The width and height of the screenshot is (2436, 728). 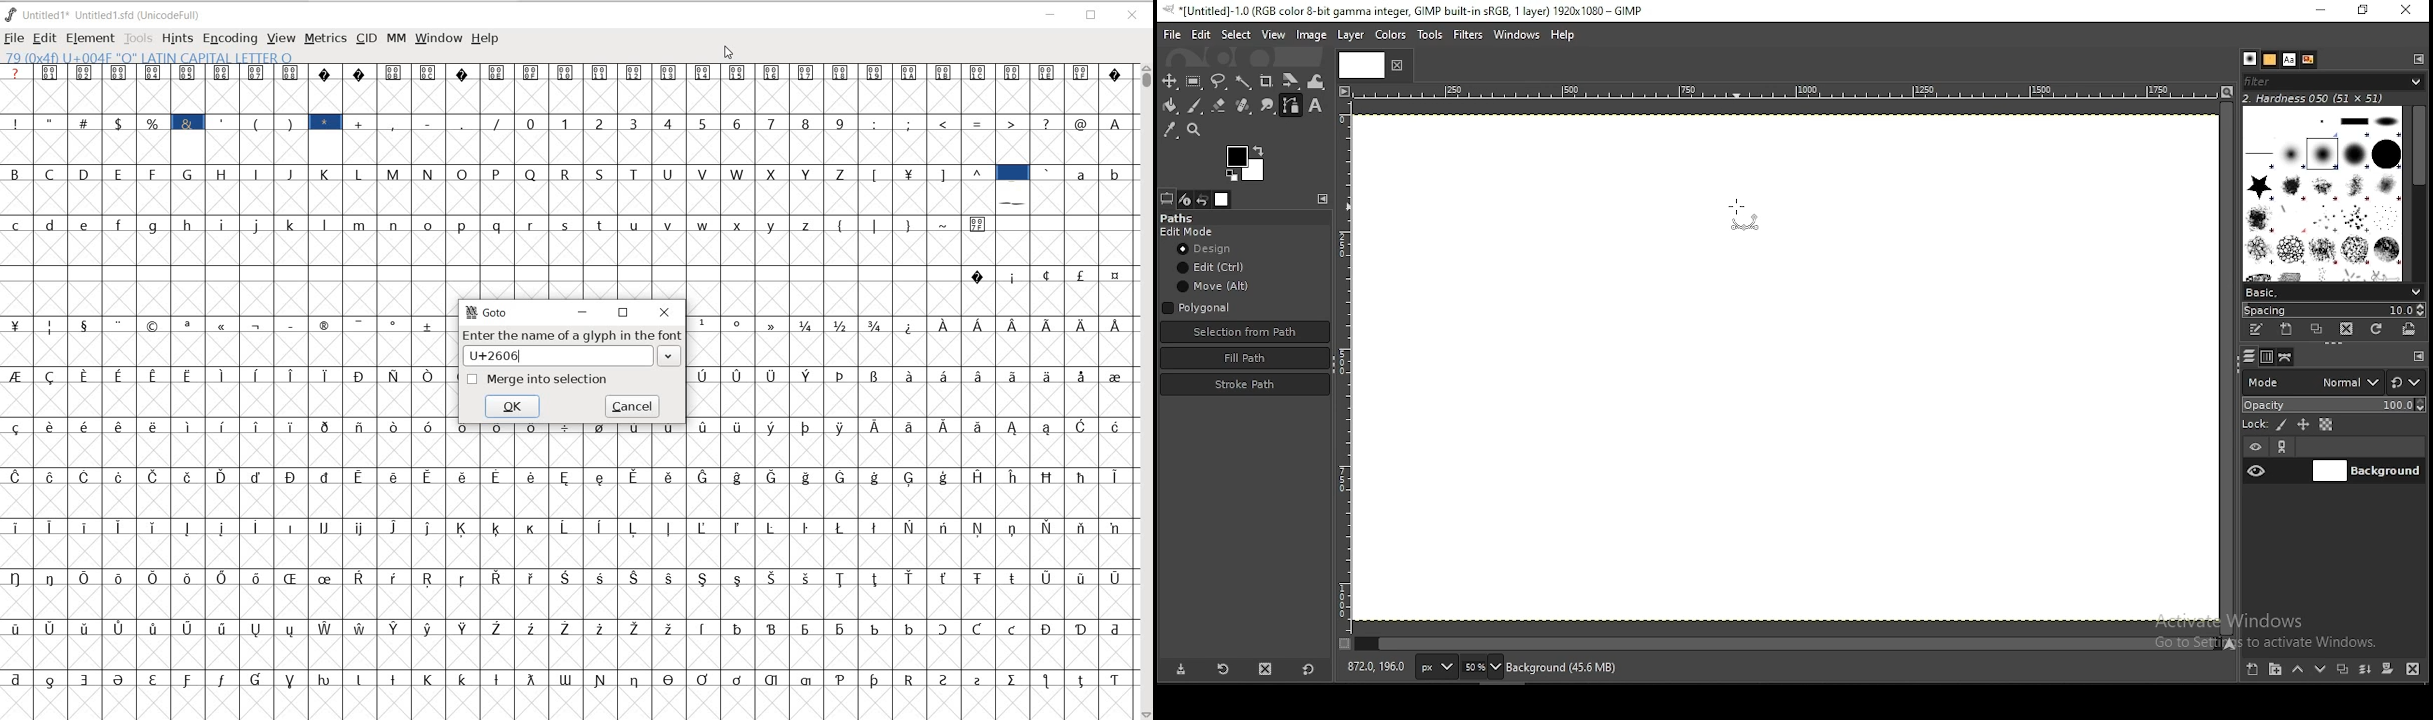 I want to click on channel, so click(x=2266, y=356).